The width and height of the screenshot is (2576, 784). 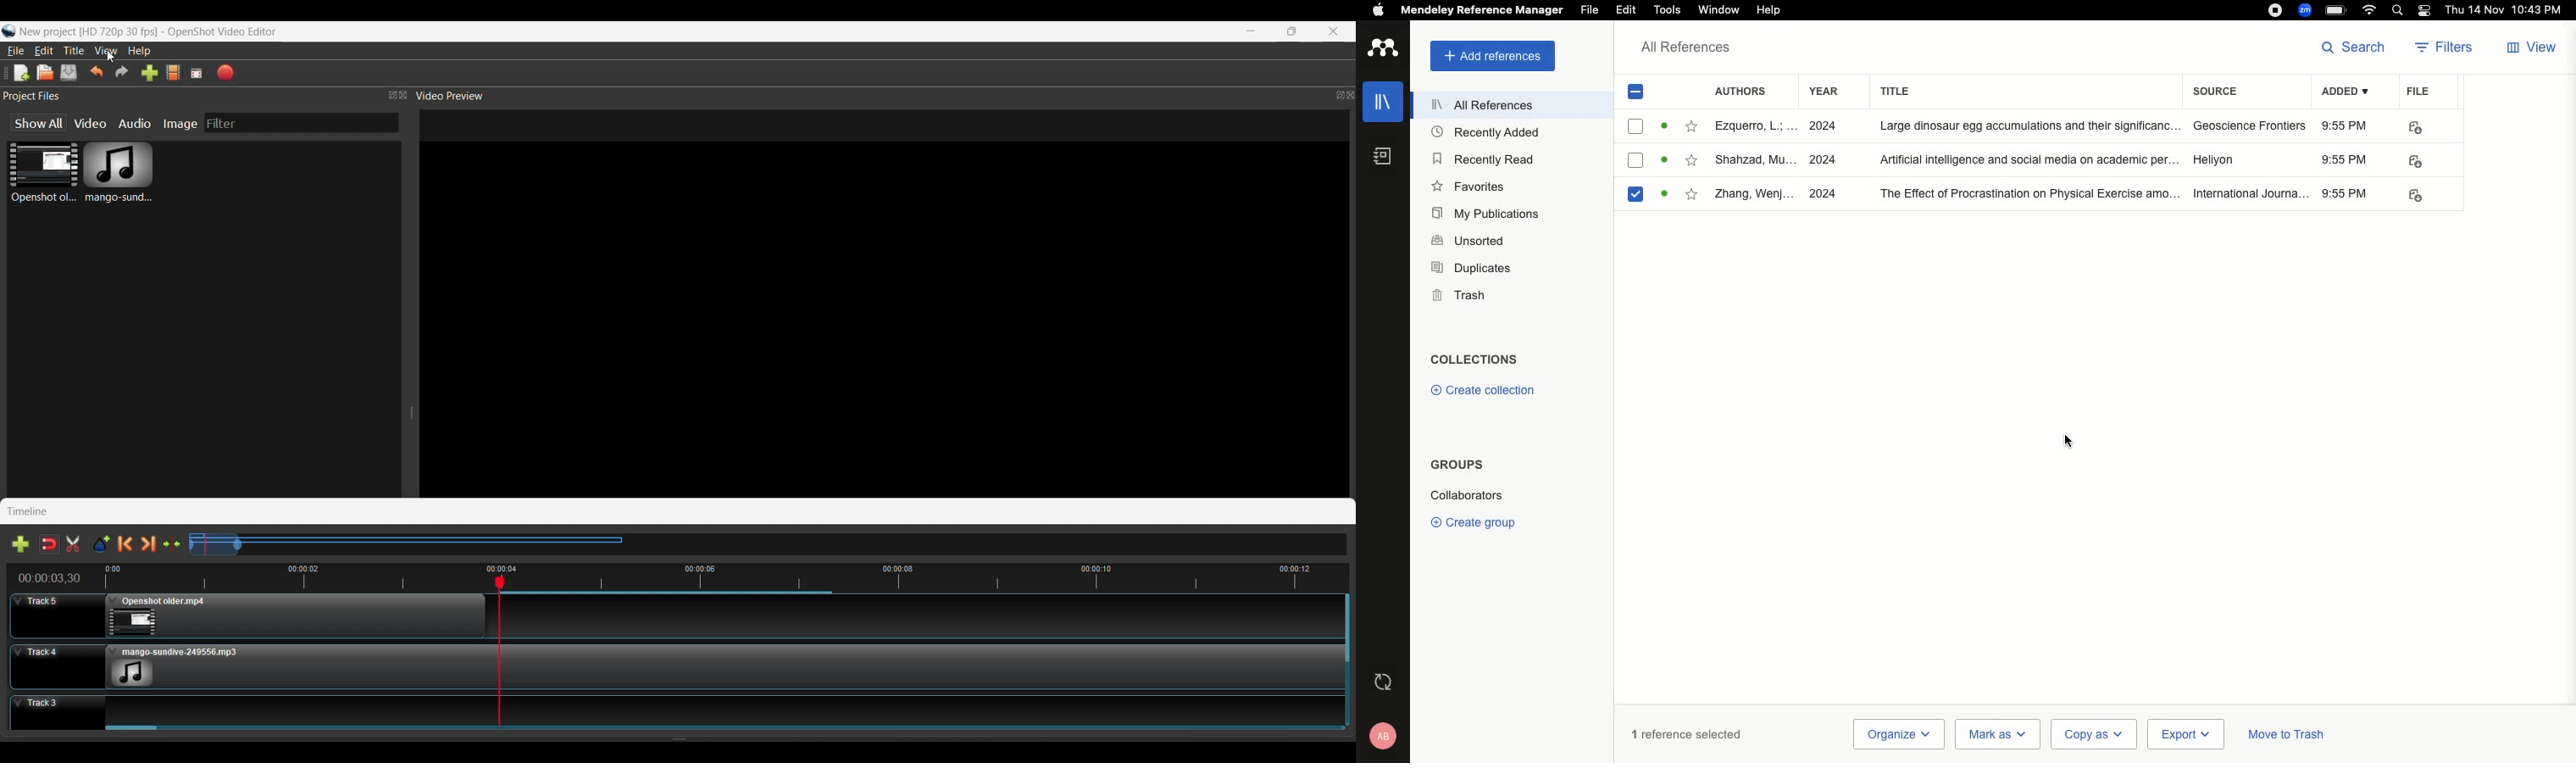 What do you see at coordinates (1693, 159) in the screenshot?
I see `favourite` at bounding box center [1693, 159].